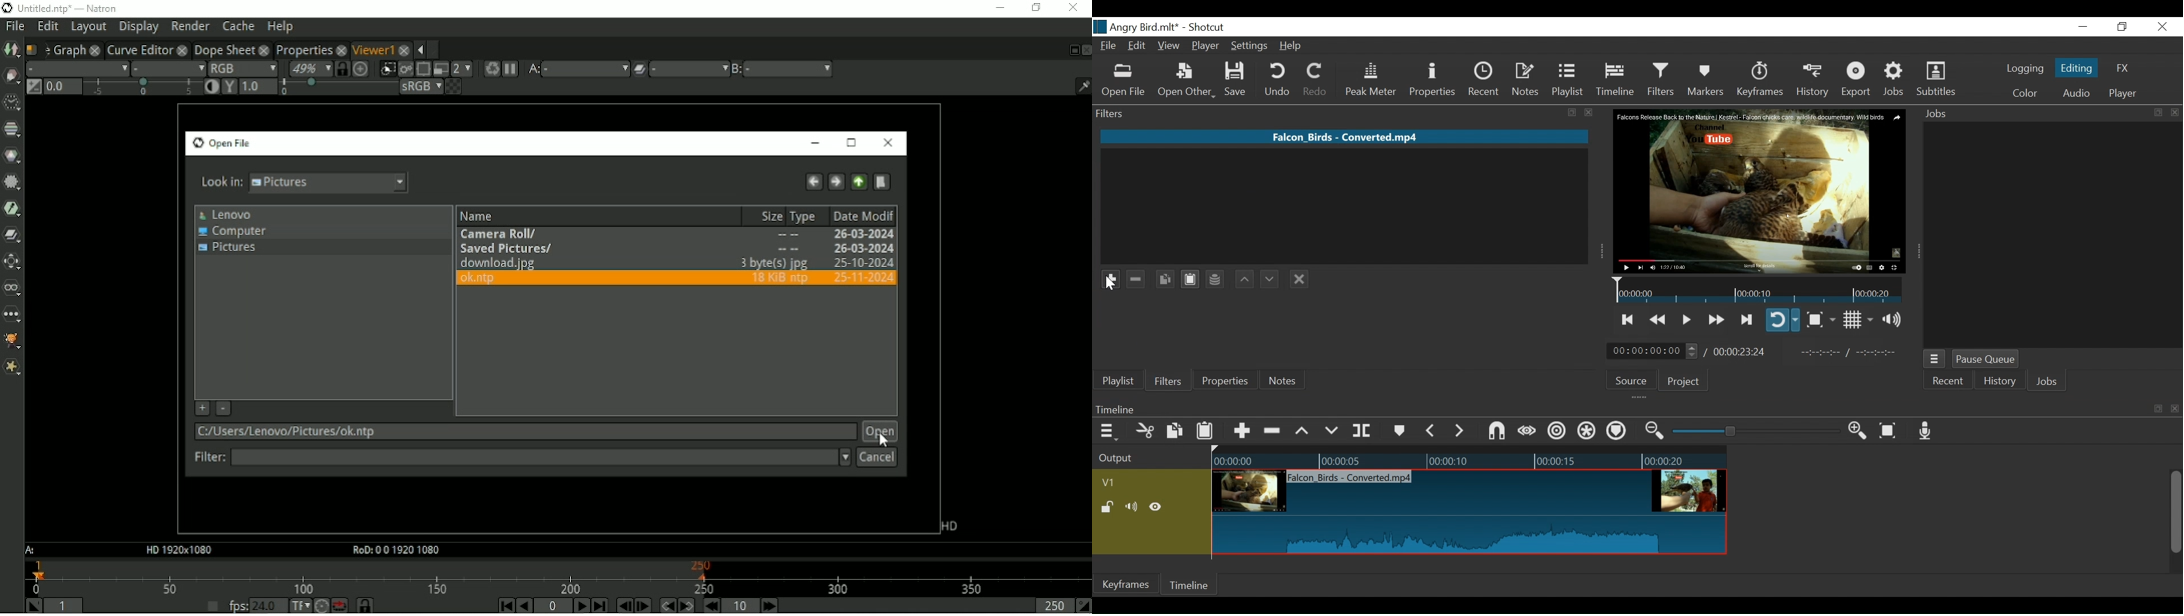  Describe the element at coordinates (1109, 288) in the screenshot. I see `Cursor` at that location.